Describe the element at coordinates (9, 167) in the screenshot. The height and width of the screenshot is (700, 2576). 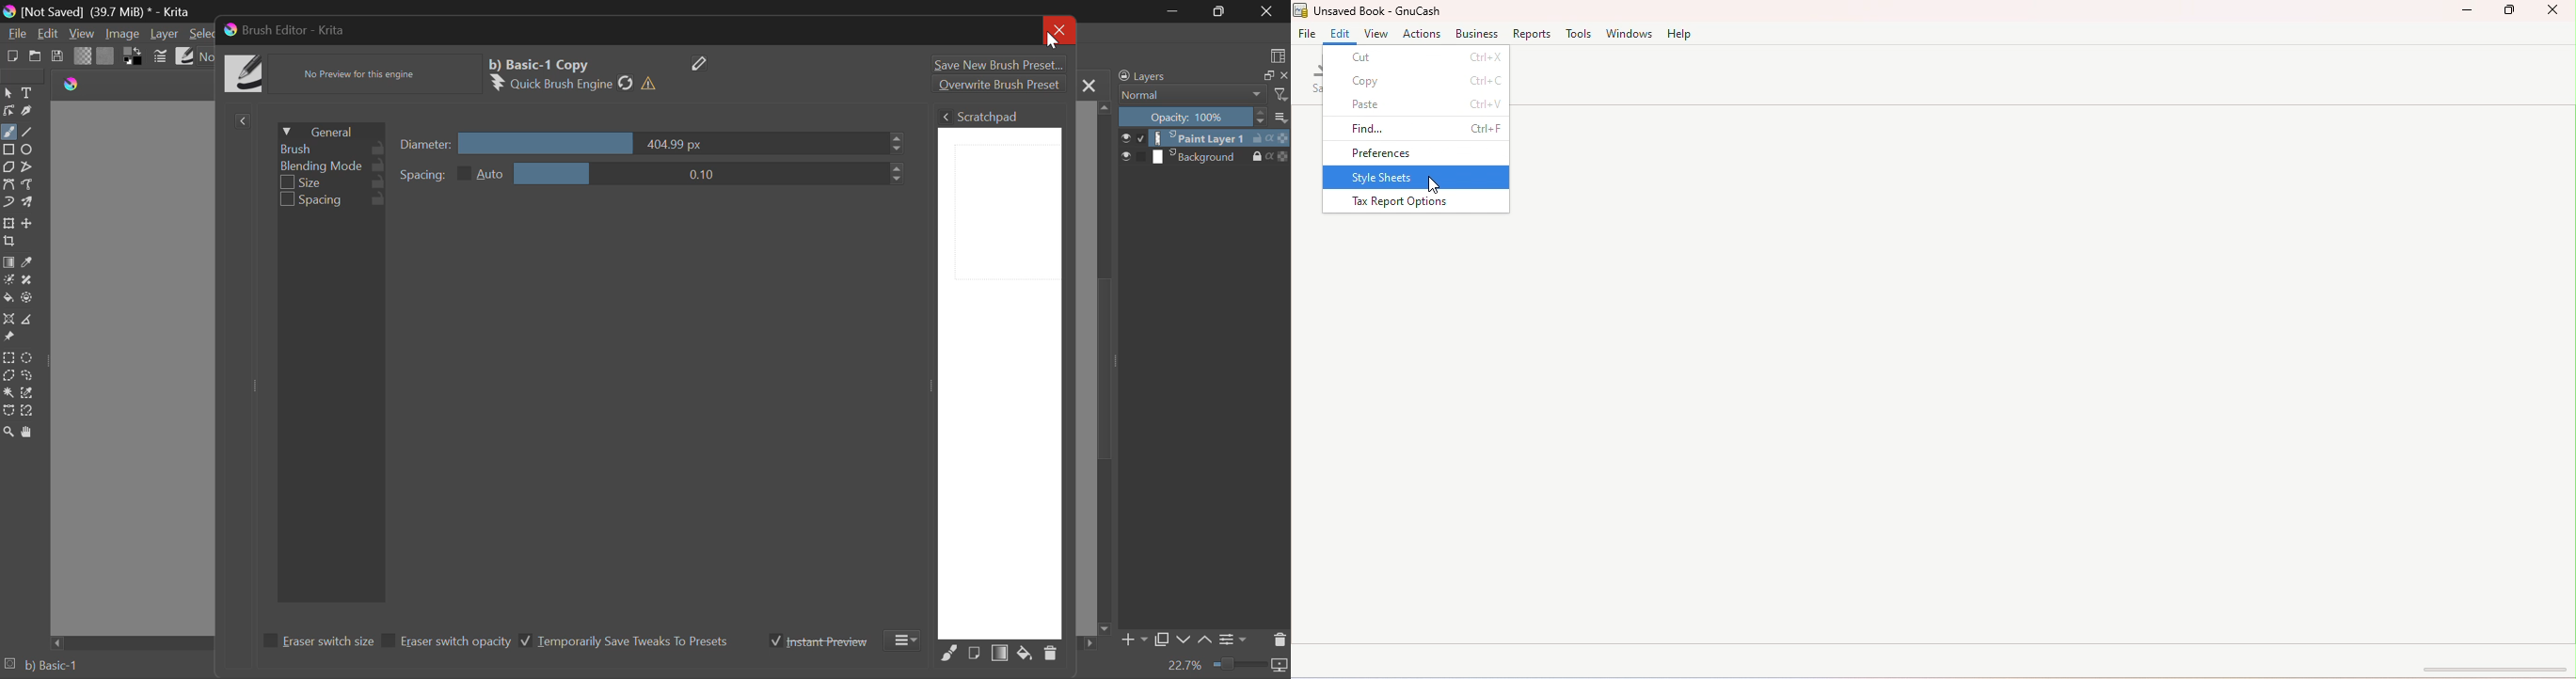
I see `Polygon` at that location.